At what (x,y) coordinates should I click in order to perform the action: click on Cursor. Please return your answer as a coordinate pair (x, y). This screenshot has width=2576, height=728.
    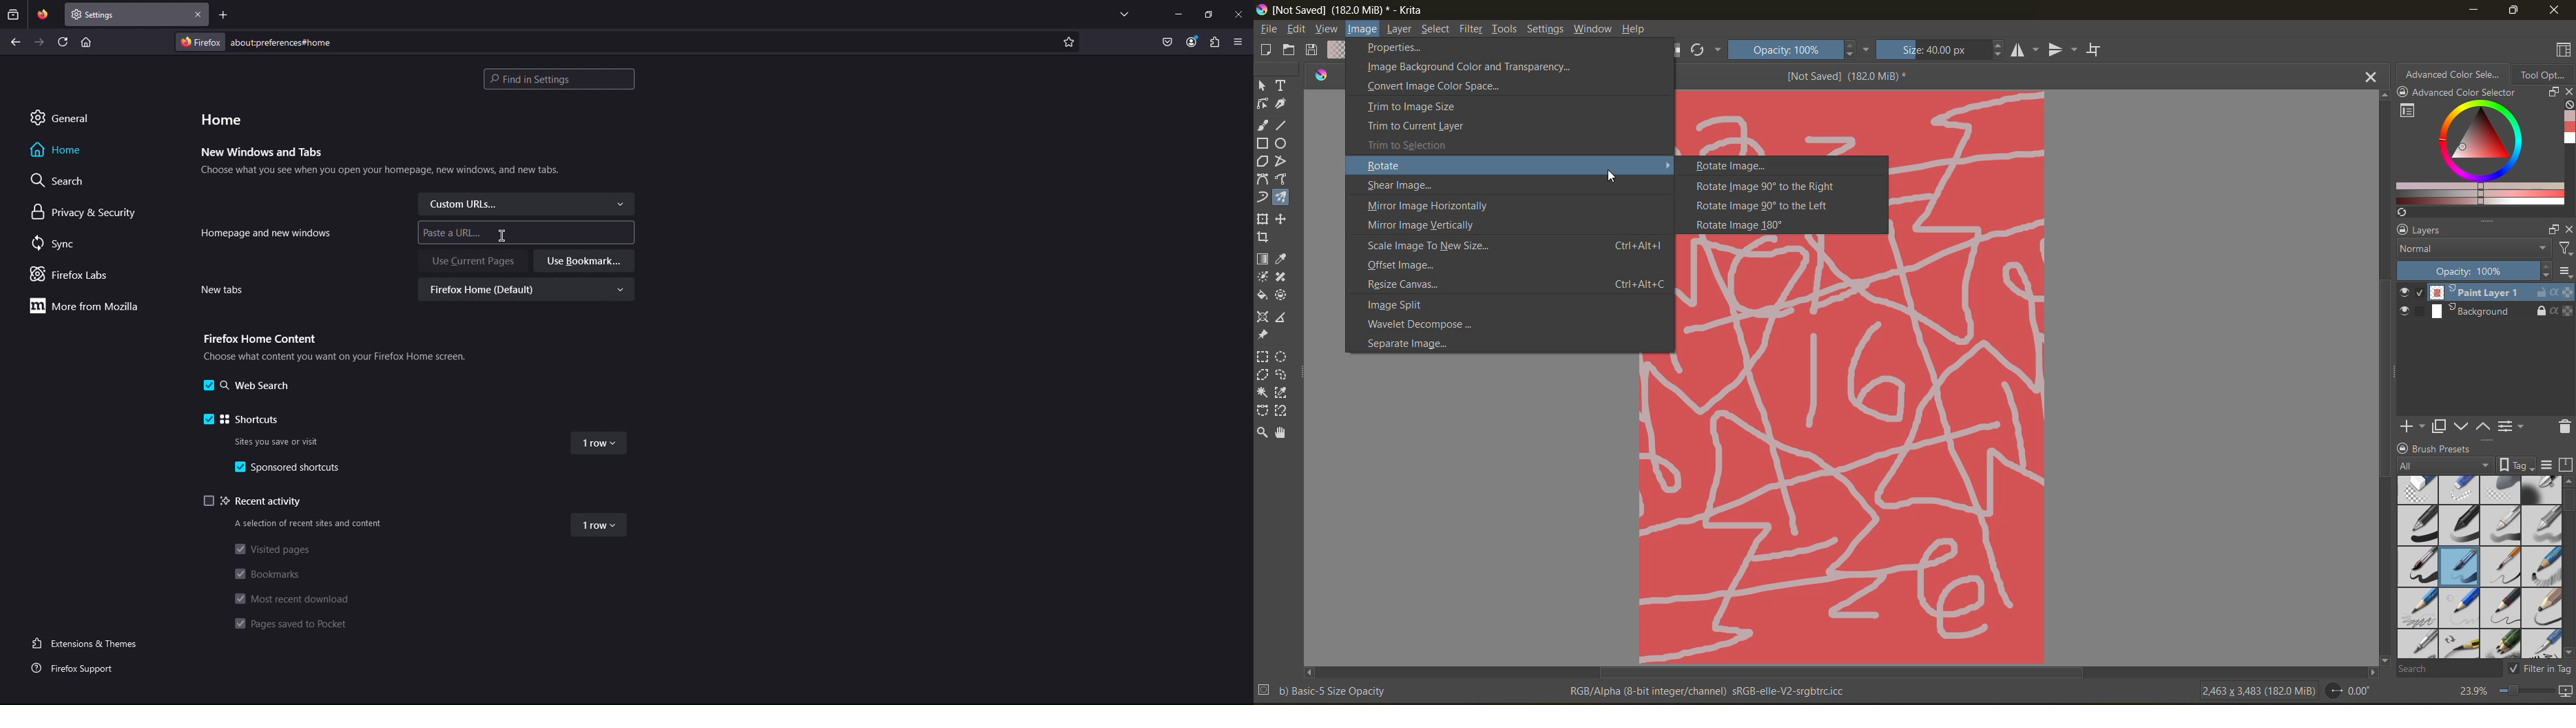
    Looking at the image, I should click on (1612, 176).